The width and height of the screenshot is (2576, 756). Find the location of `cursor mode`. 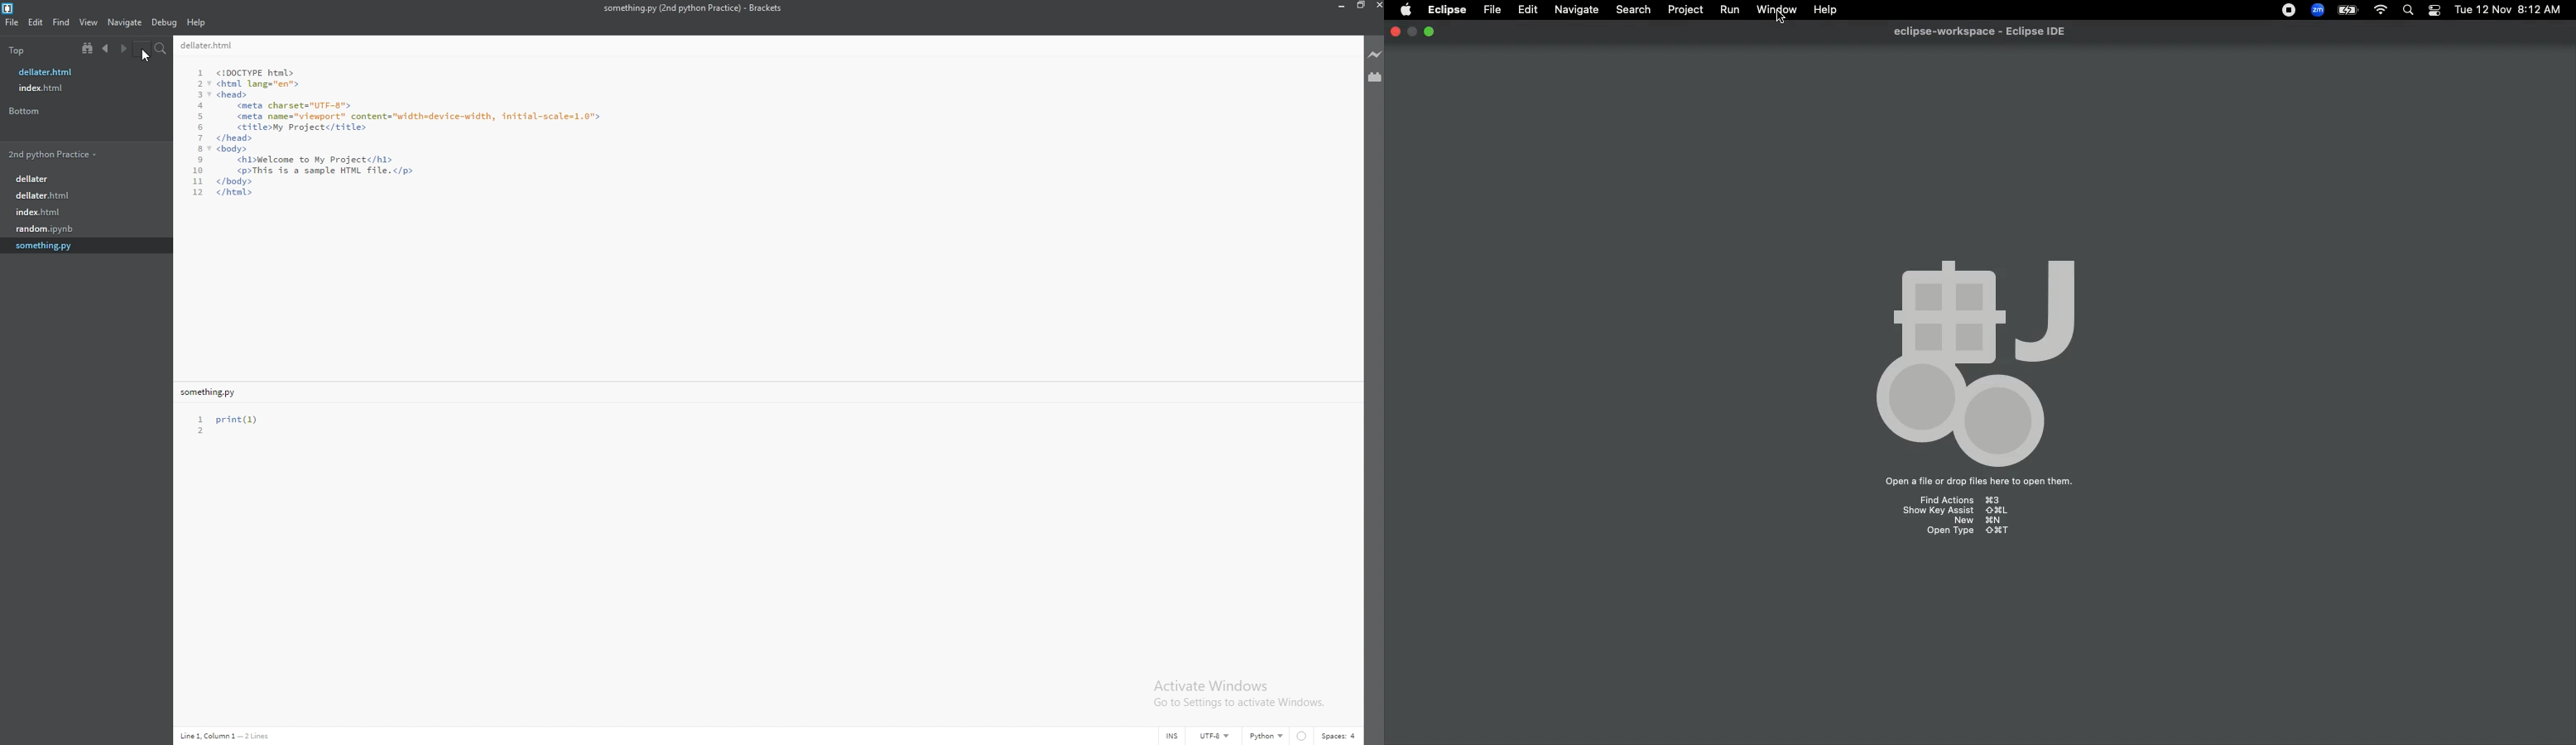

cursor mode is located at coordinates (1172, 736).